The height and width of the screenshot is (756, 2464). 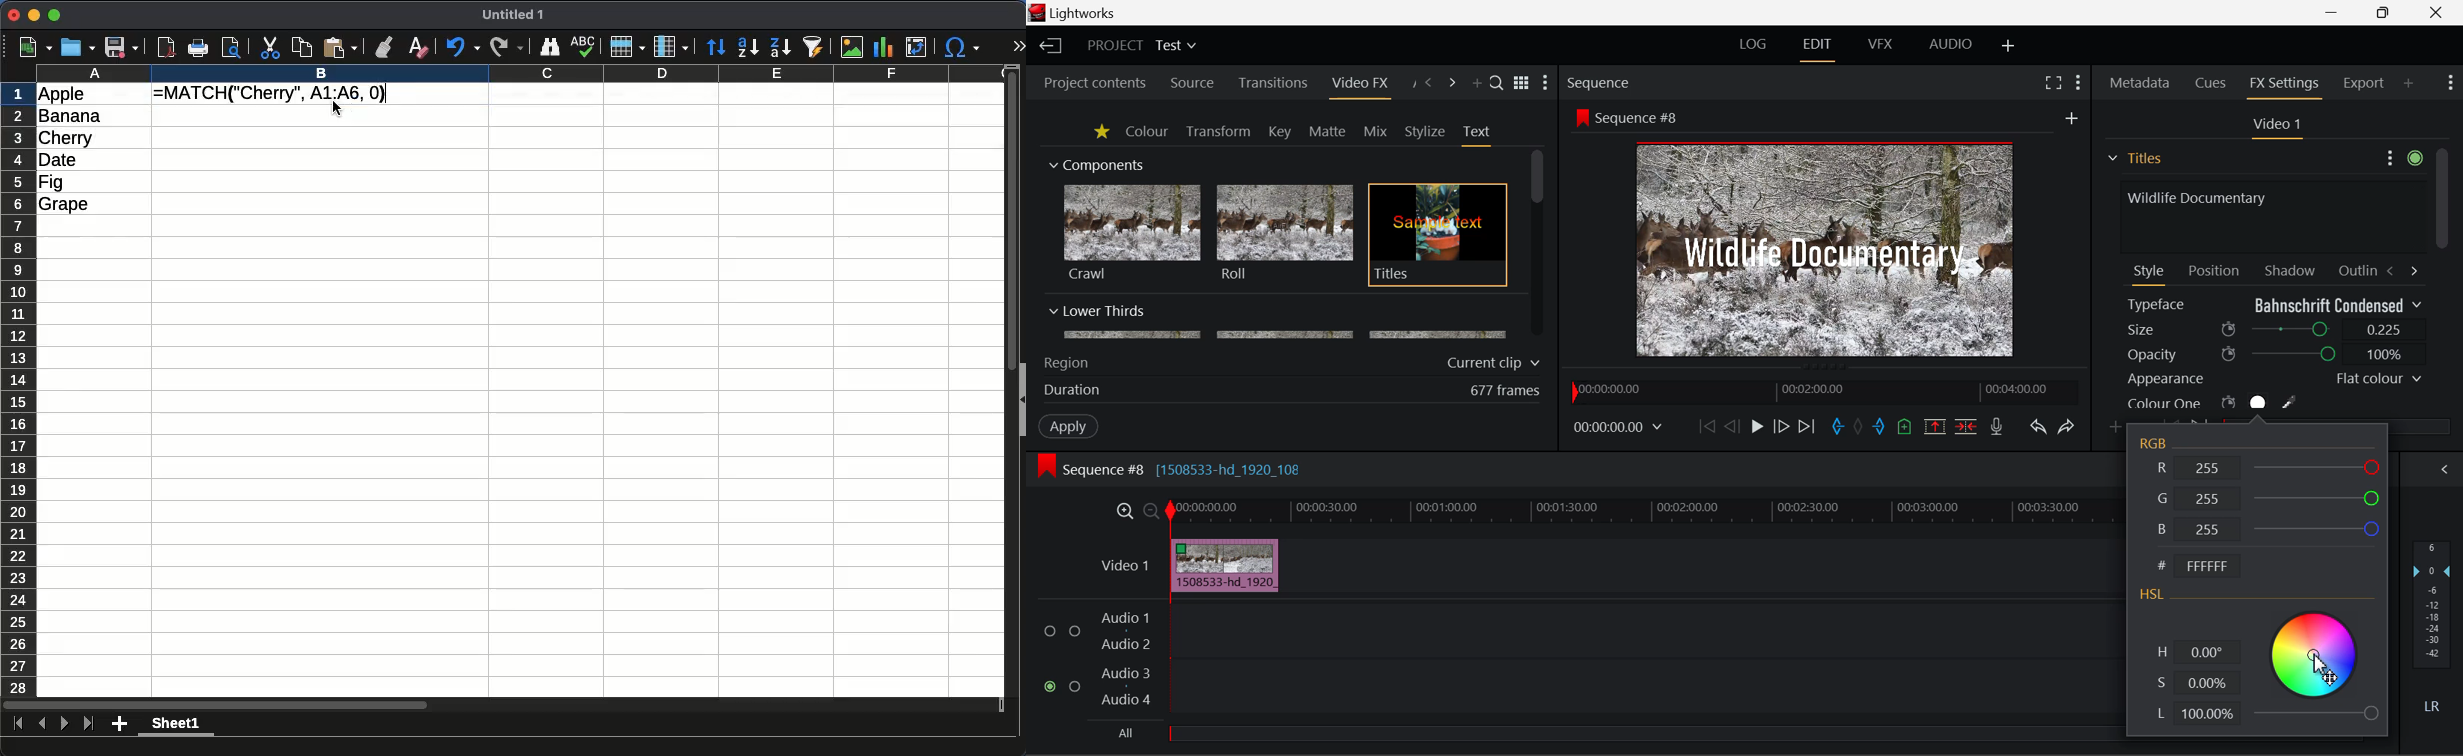 I want to click on MOUSE_DOWN Cursor Position, so click(x=2325, y=668).